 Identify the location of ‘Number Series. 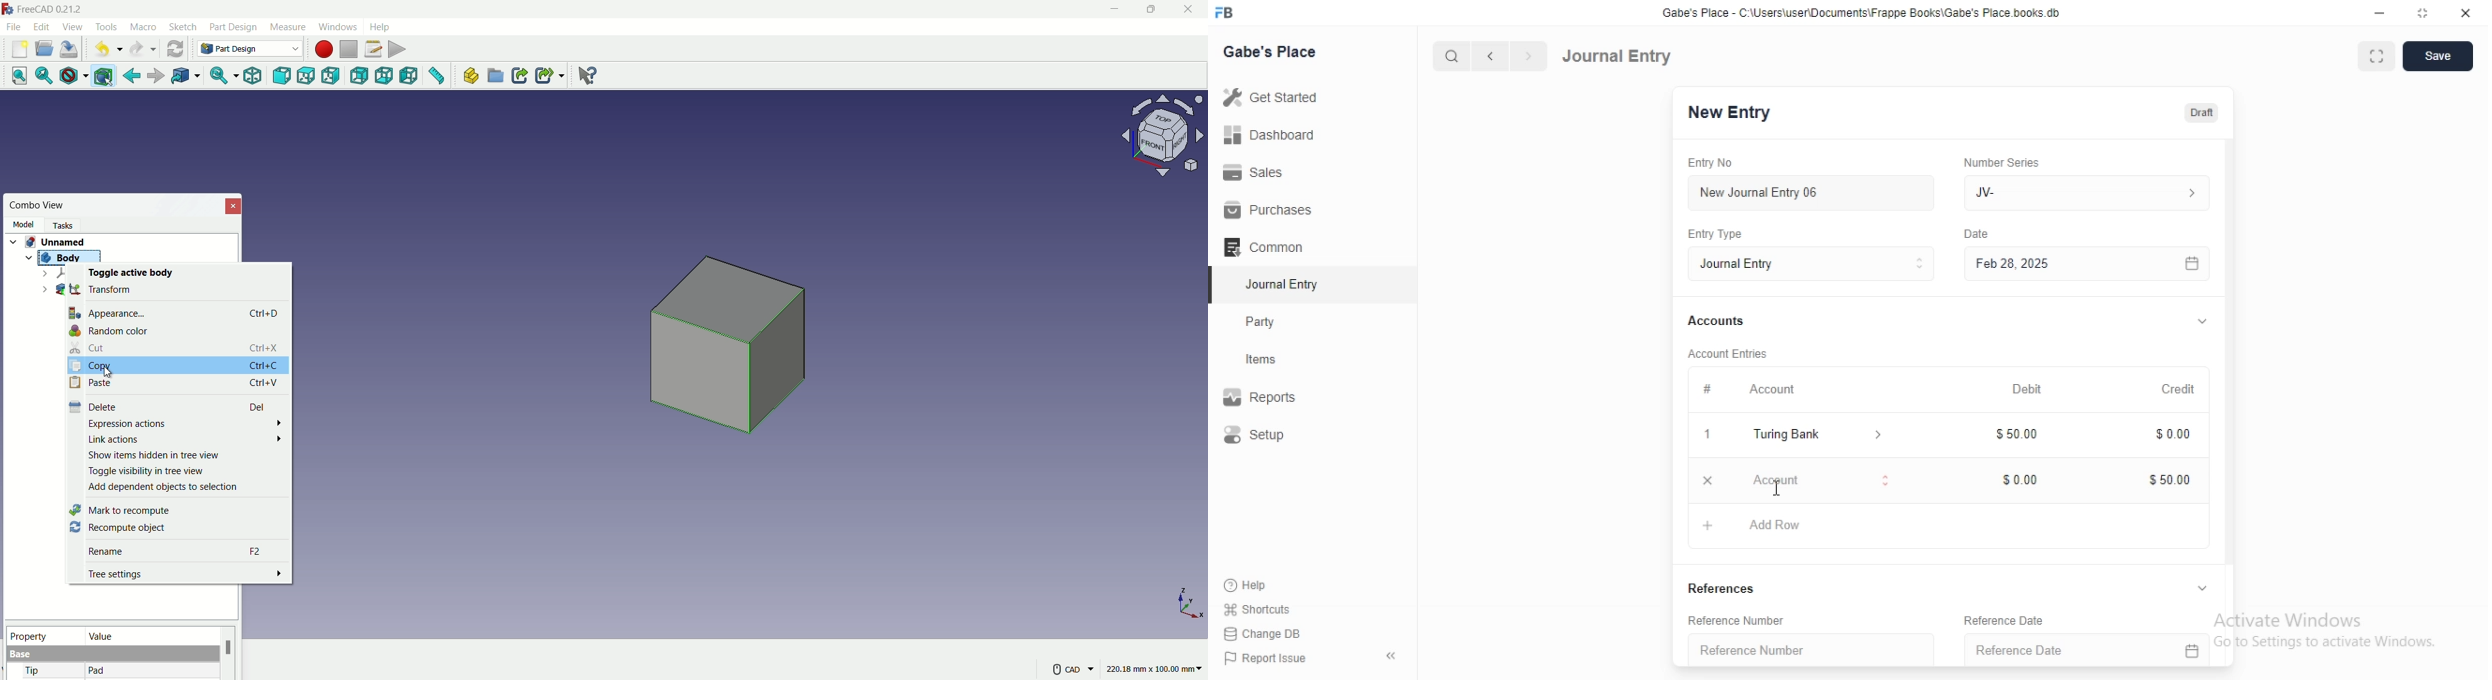
(2013, 160).